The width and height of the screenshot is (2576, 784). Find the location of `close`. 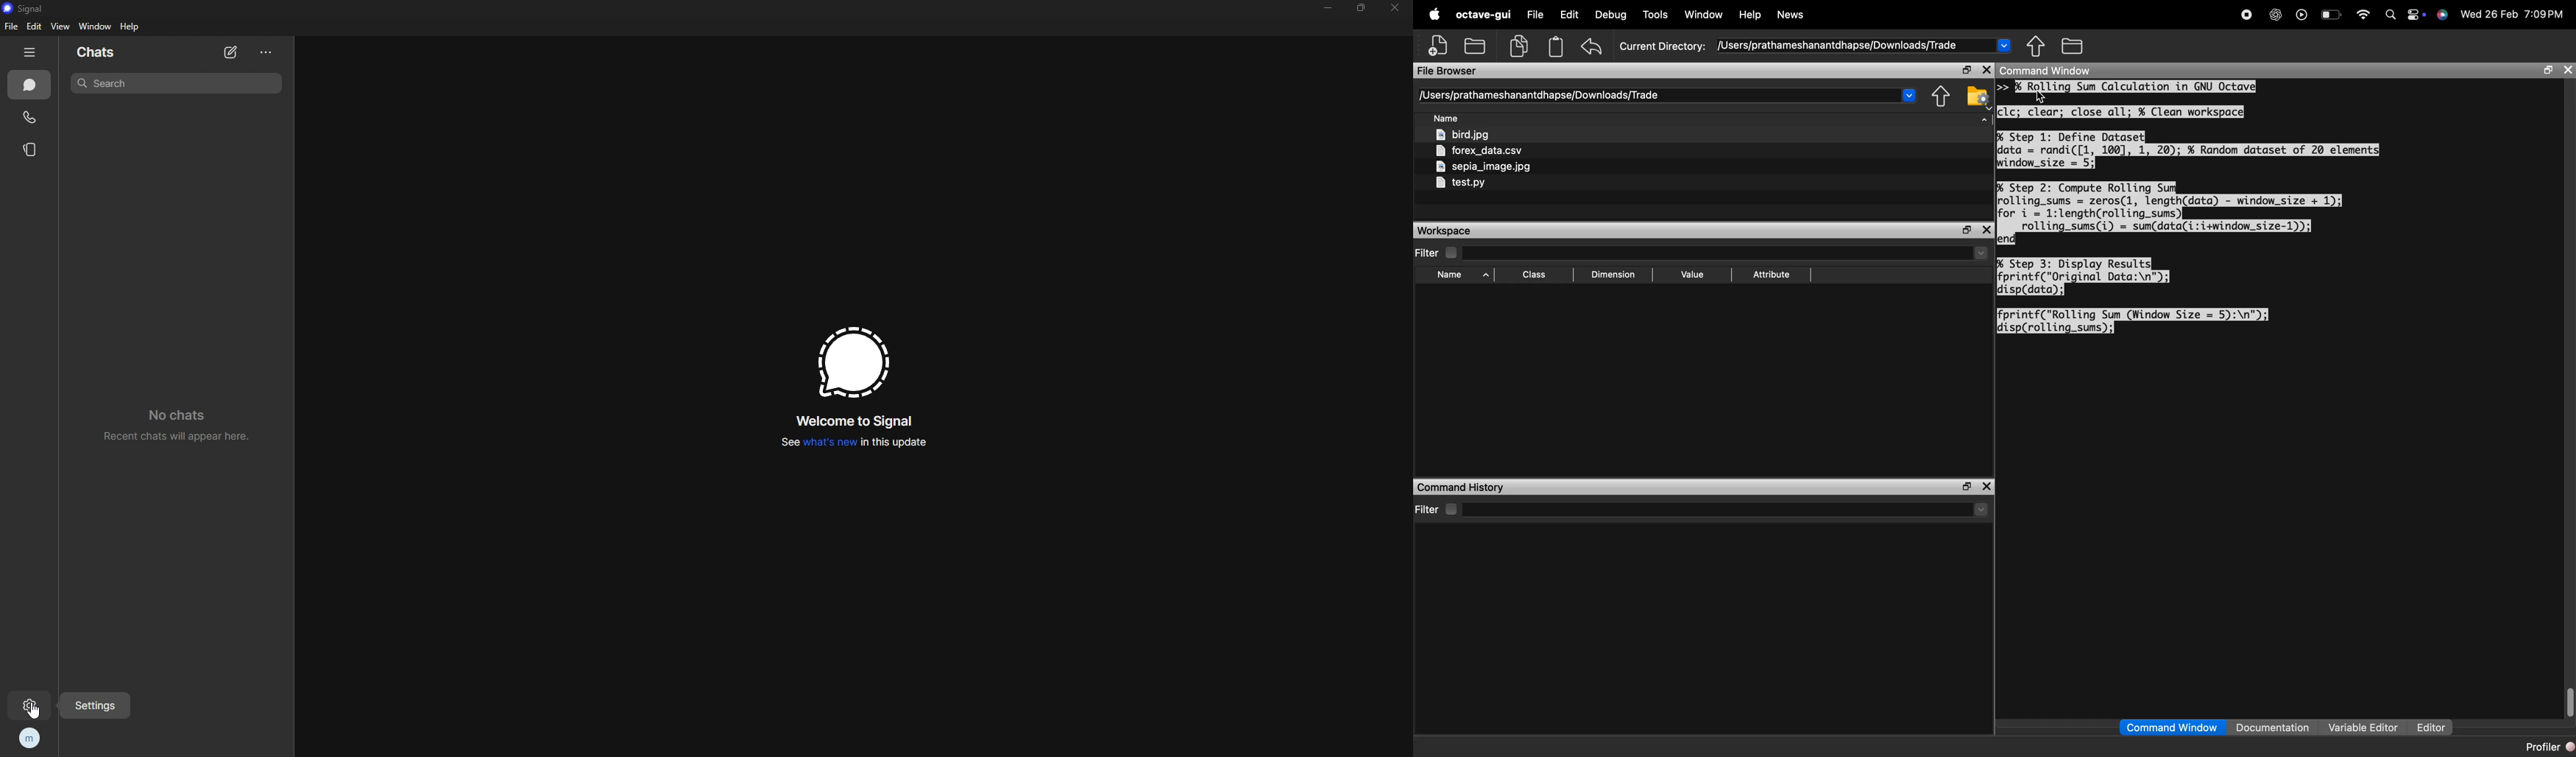

close is located at coordinates (1394, 8).